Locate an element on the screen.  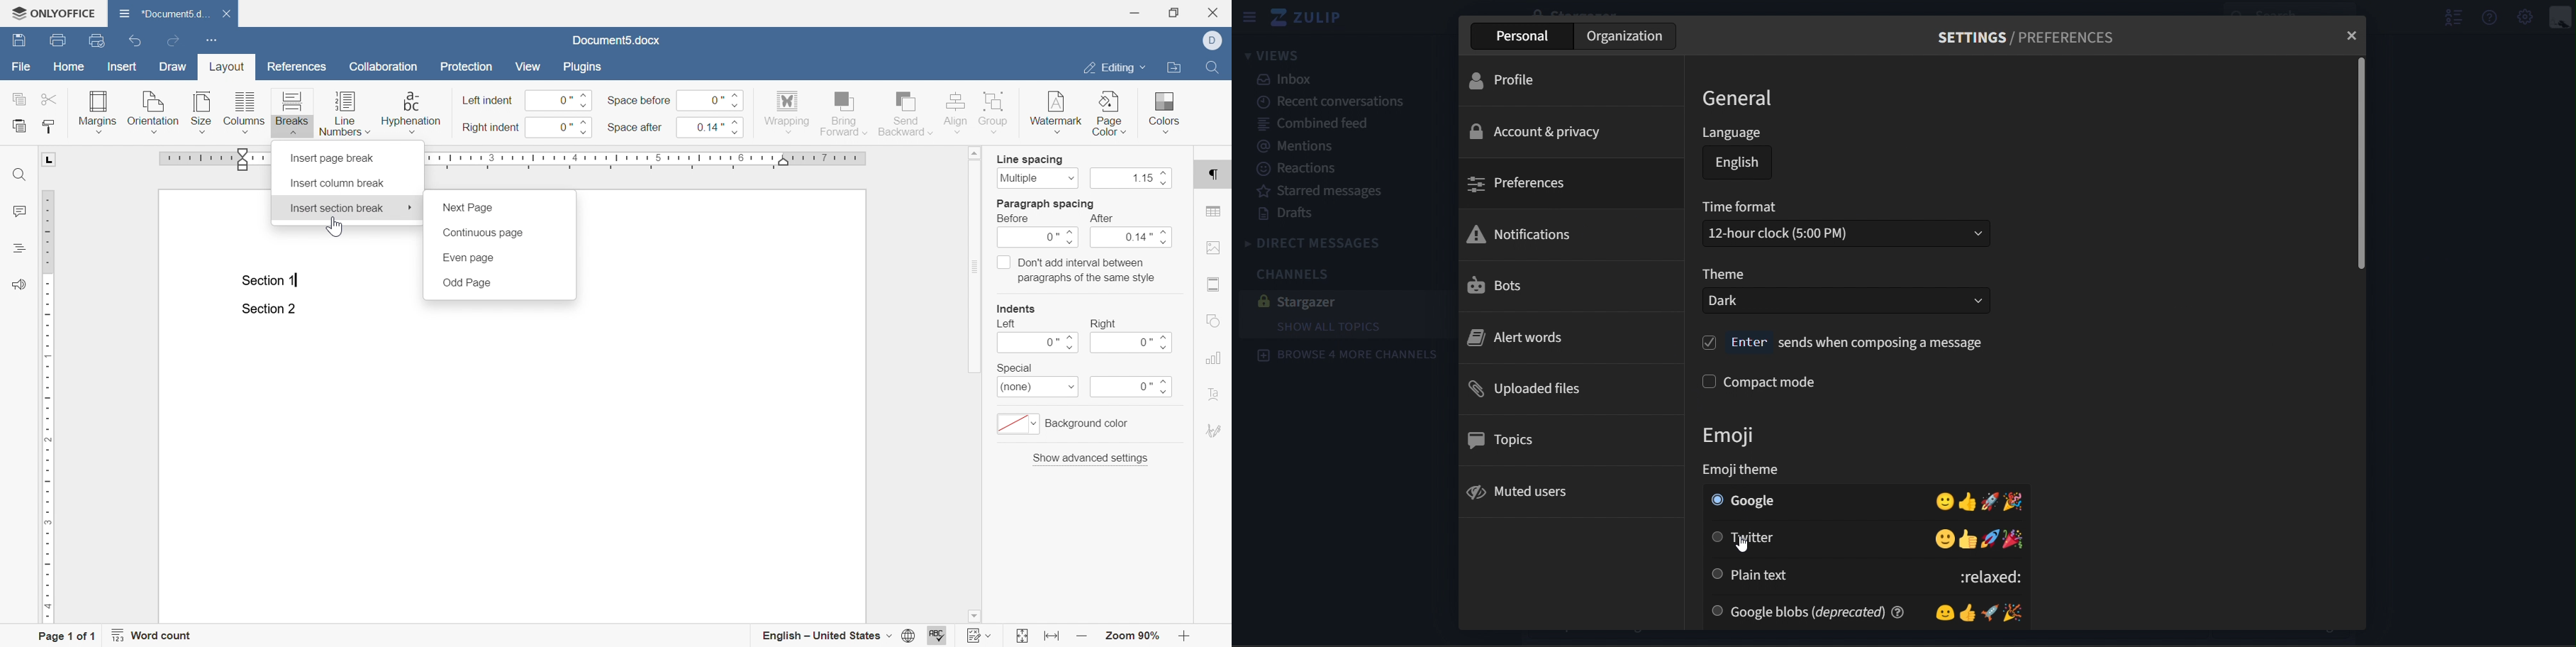
spell checking is located at coordinates (939, 635).